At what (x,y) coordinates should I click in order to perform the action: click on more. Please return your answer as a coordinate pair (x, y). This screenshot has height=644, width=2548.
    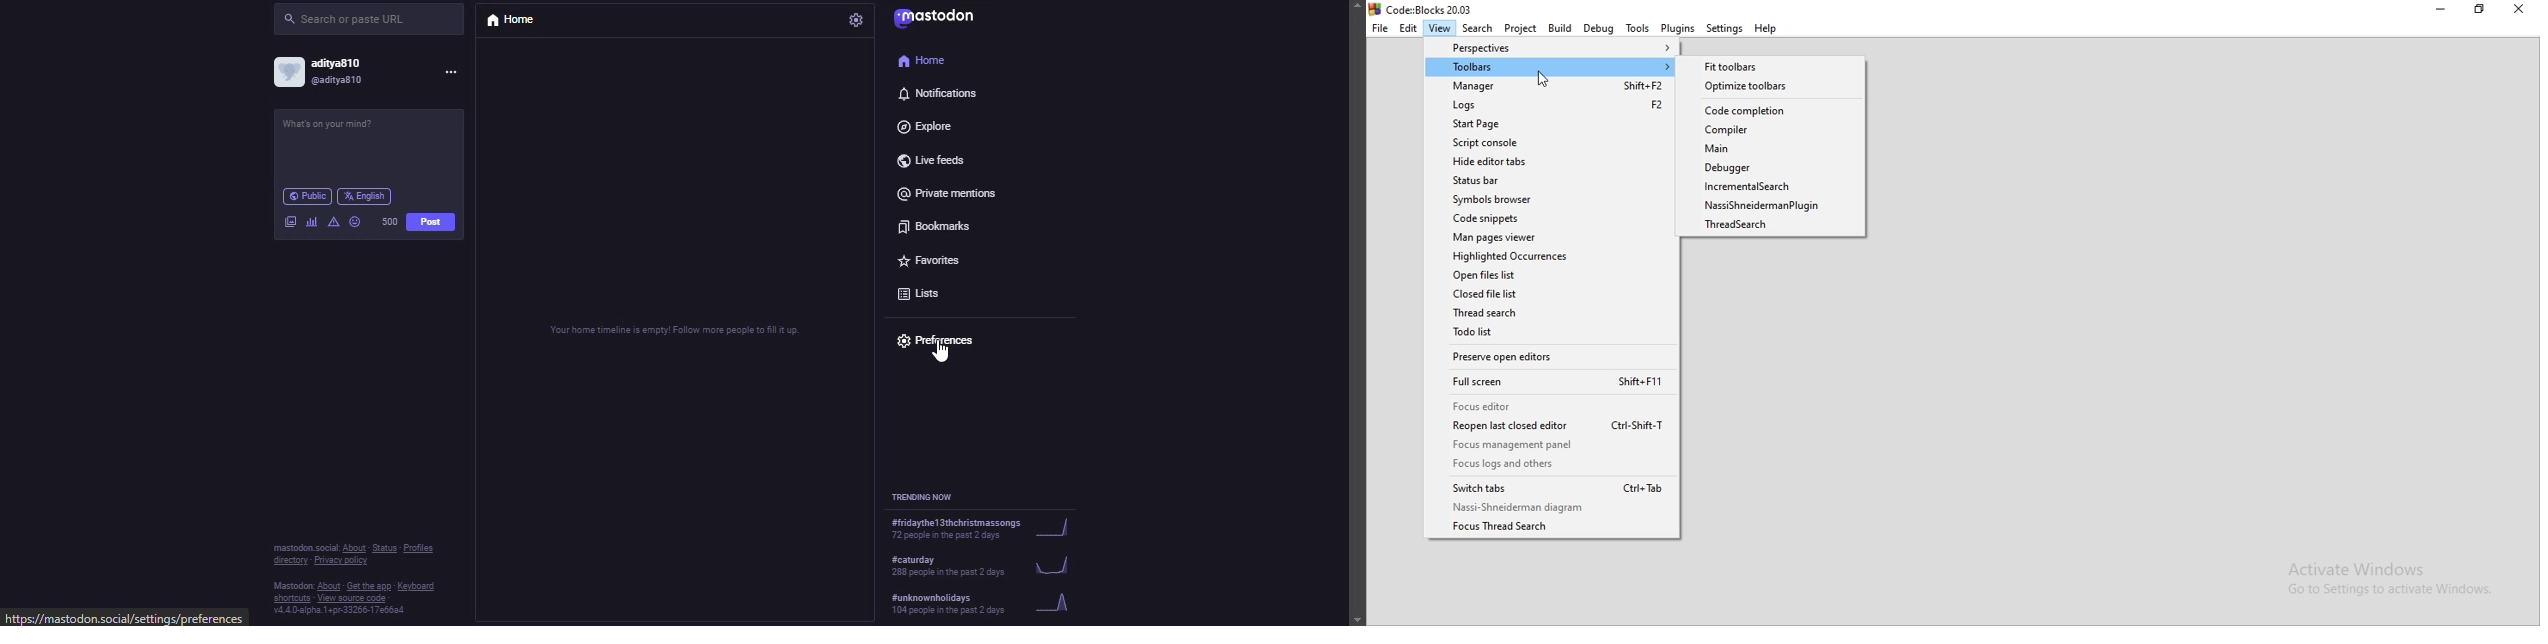
    Looking at the image, I should click on (446, 72).